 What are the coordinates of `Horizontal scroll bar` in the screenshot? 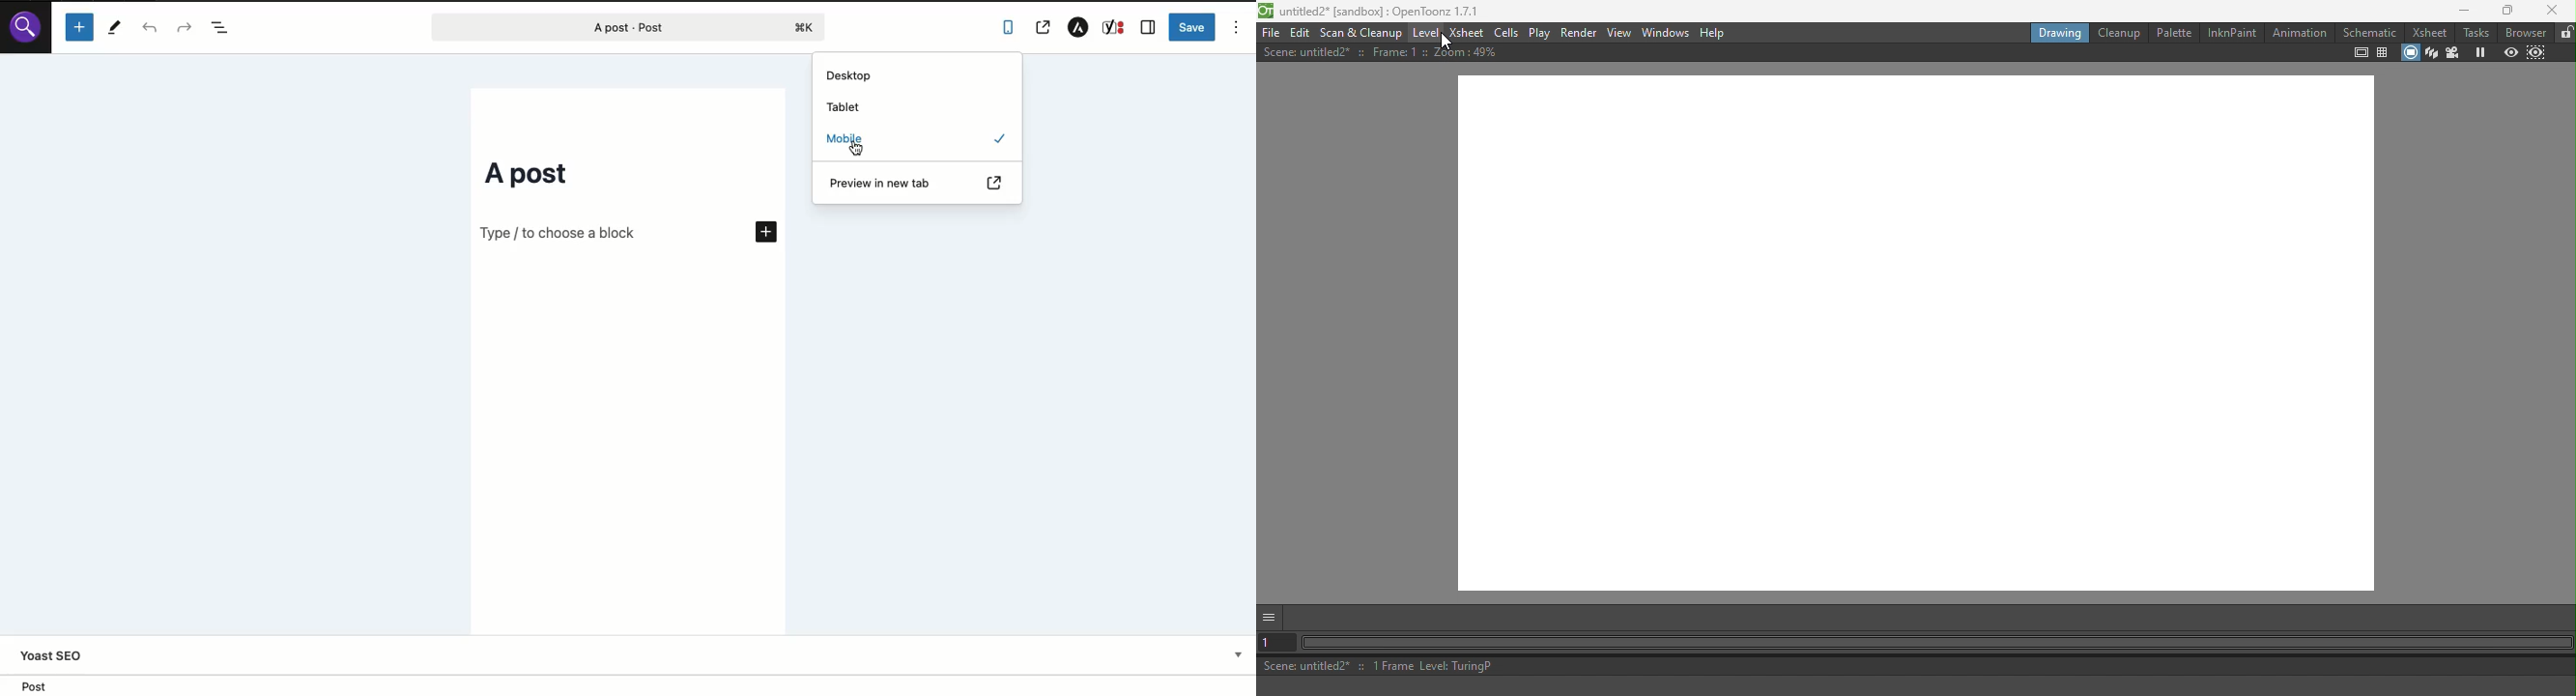 It's located at (1937, 644).